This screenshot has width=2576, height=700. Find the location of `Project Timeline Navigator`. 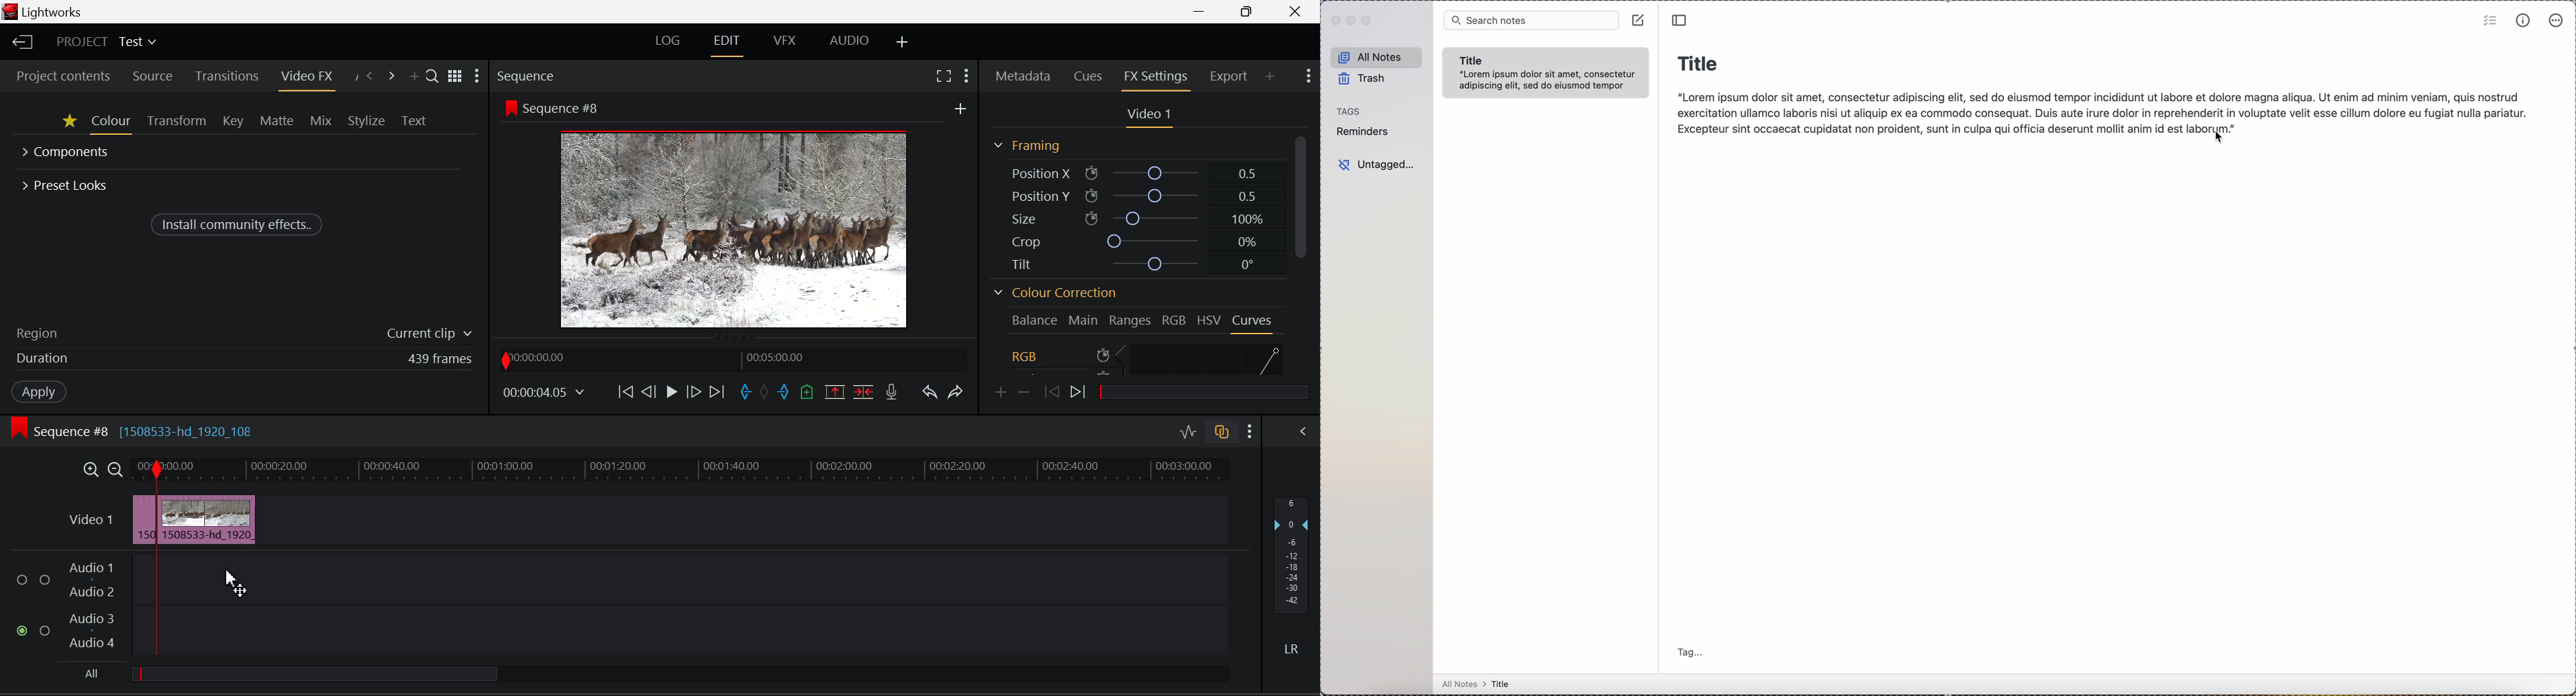

Project Timeline Navigator is located at coordinates (734, 359).